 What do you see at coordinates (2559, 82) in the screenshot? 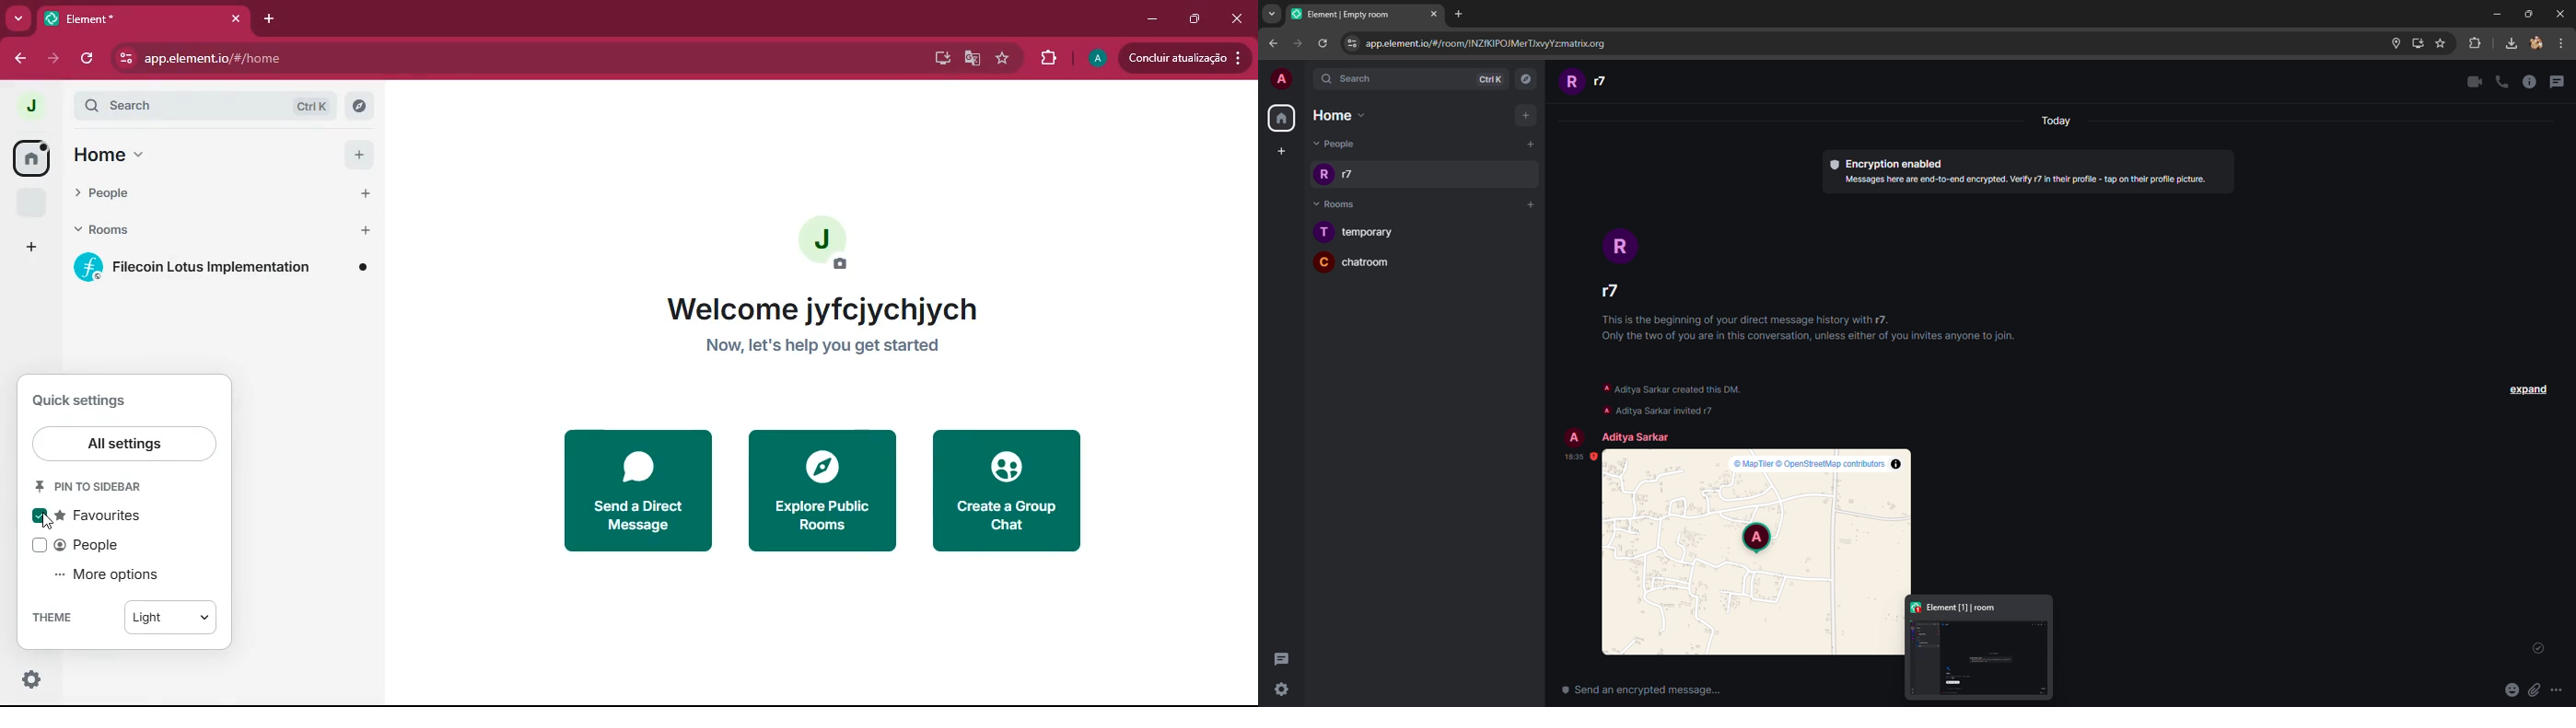
I see `threads` at bounding box center [2559, 82].